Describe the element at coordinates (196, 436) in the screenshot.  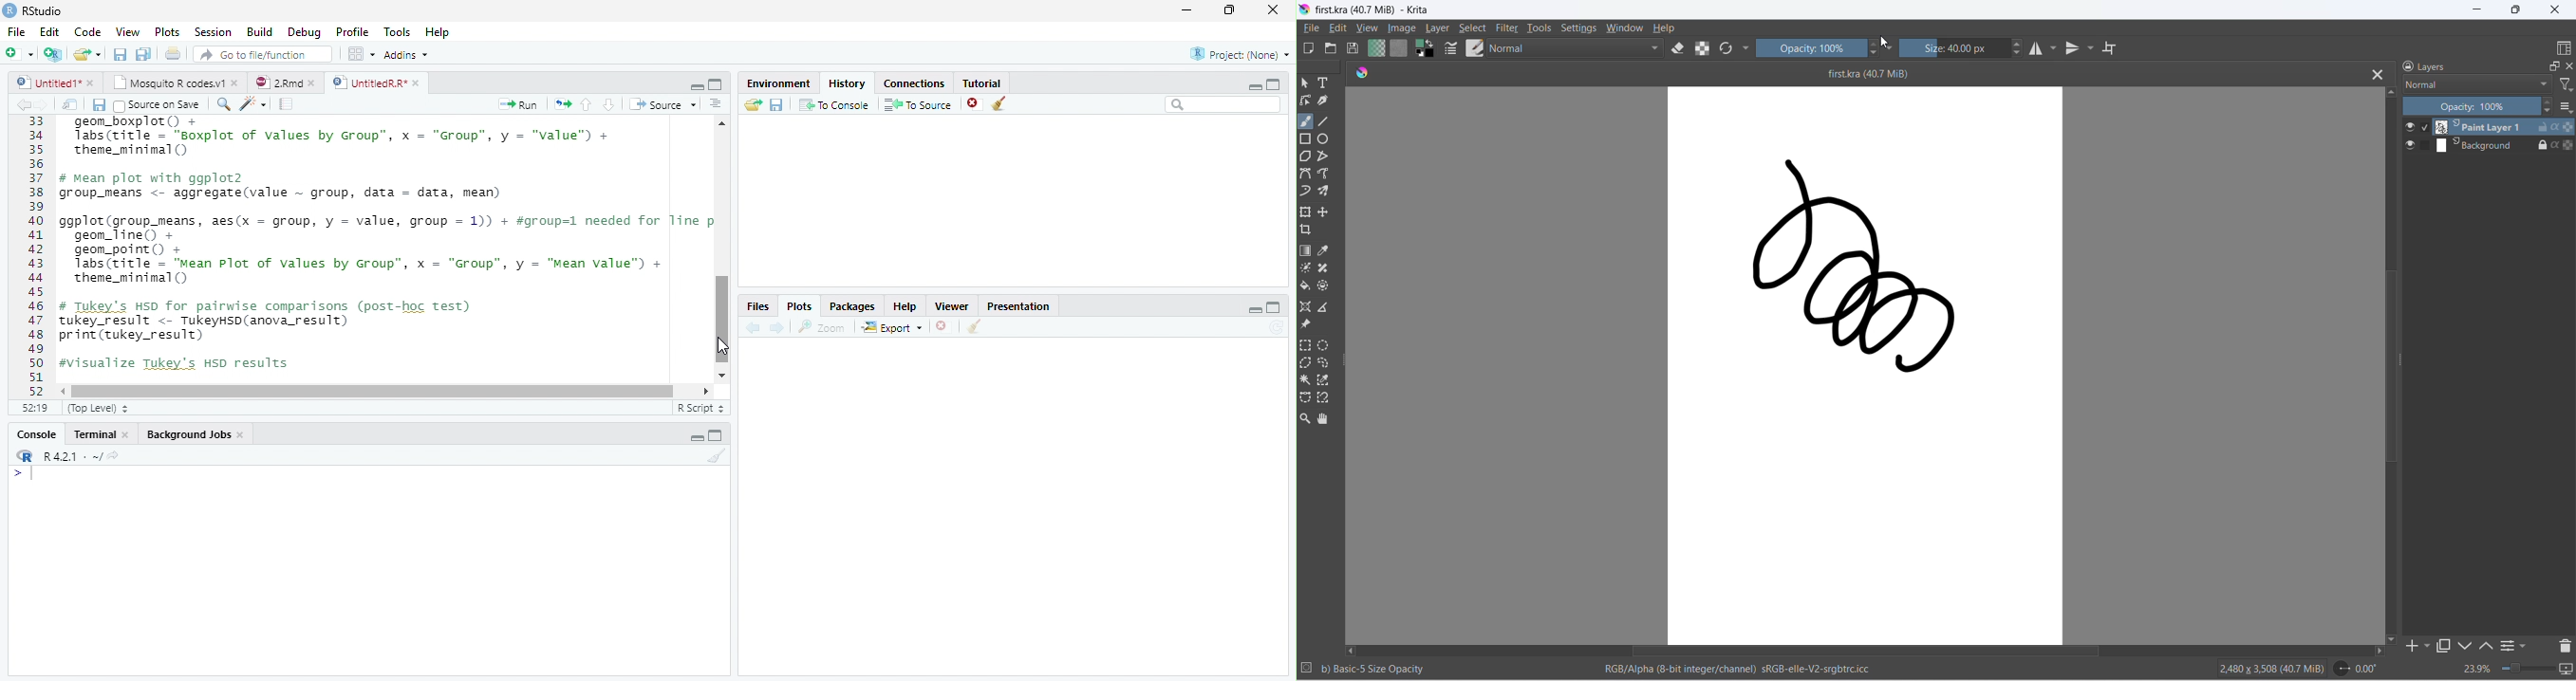
I see `background jobs` at that location.